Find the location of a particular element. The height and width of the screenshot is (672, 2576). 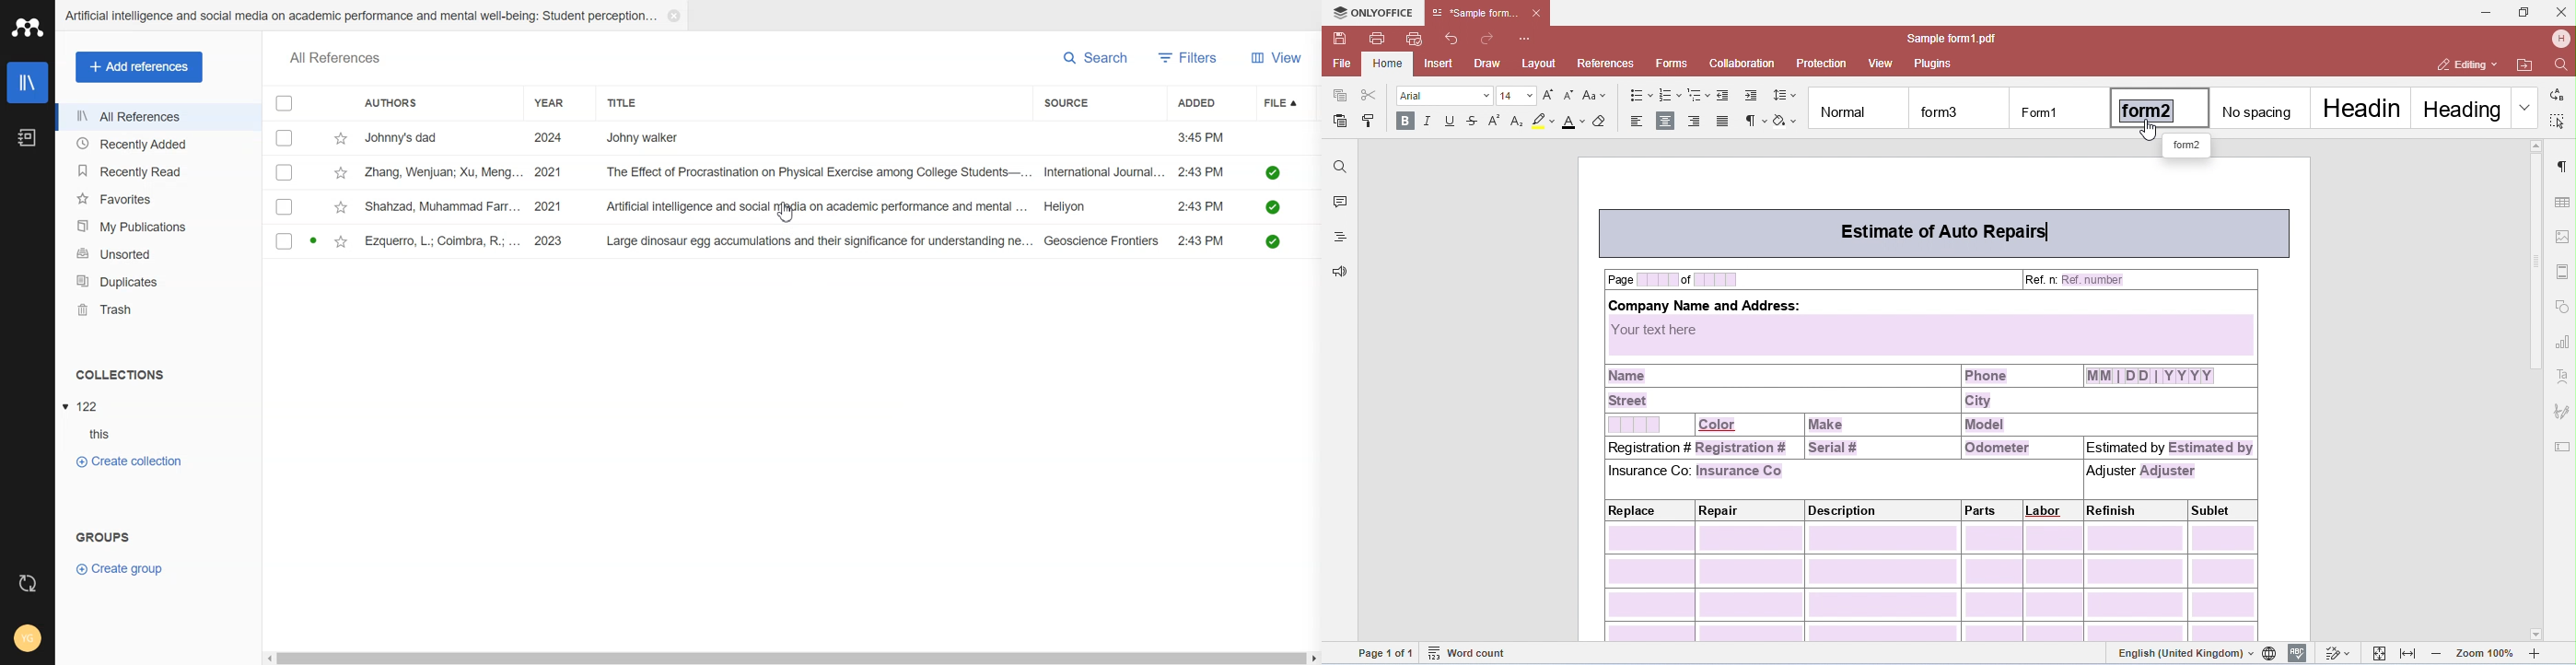

International joumal... is located at coordinates (1103, 172).